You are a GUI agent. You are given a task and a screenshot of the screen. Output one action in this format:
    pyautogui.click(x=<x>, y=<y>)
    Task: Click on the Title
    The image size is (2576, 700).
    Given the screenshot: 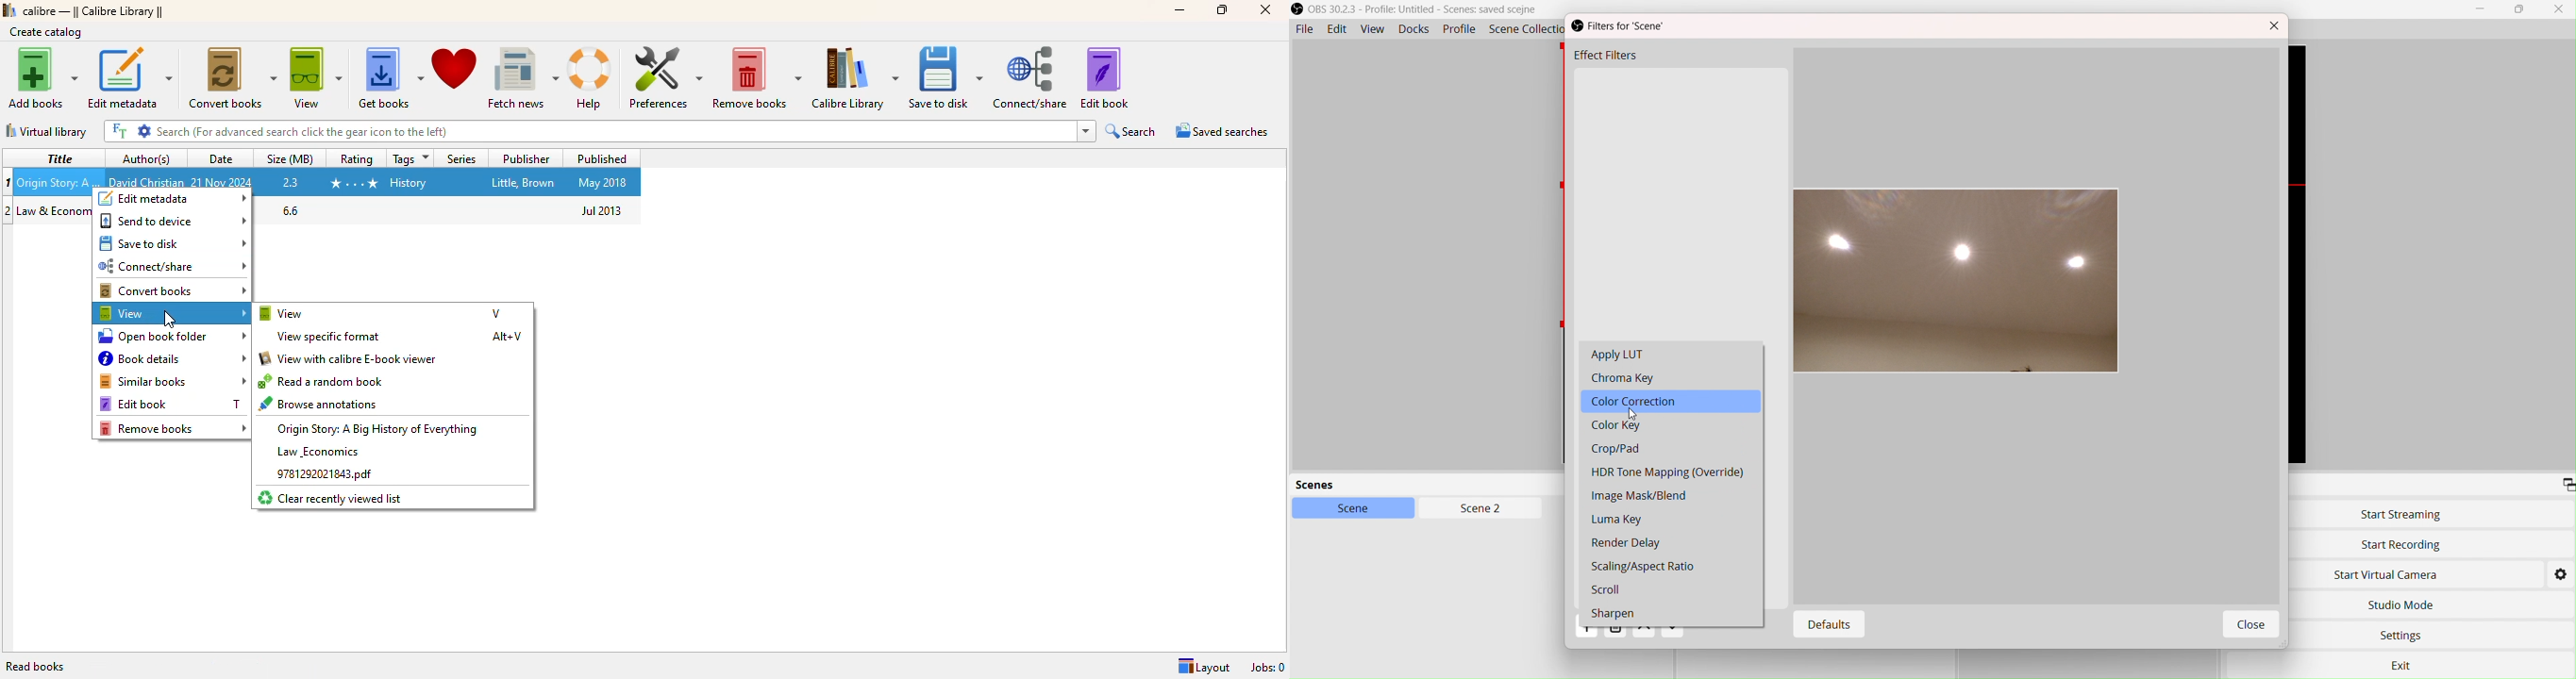 What is the action you would take?
    pyautogui.click(x=59, y=180)
    